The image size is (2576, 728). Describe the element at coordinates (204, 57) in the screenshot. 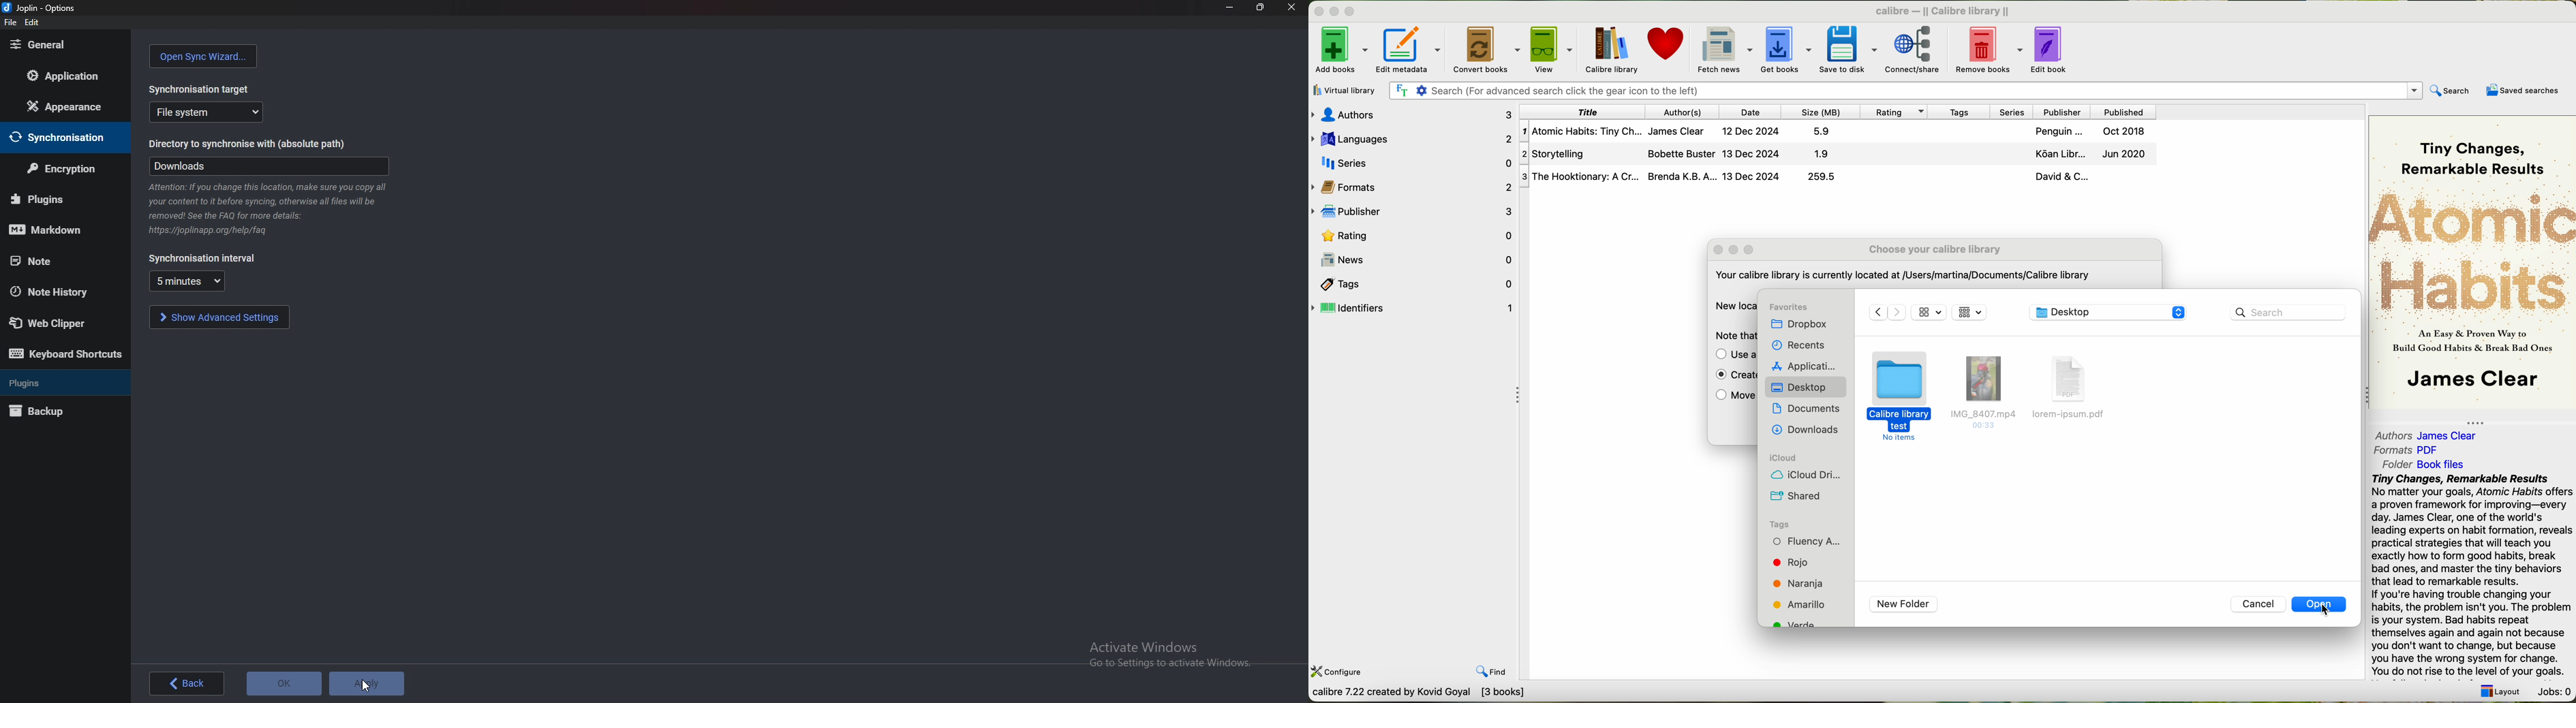

I see `Open sync wizard` at that location.